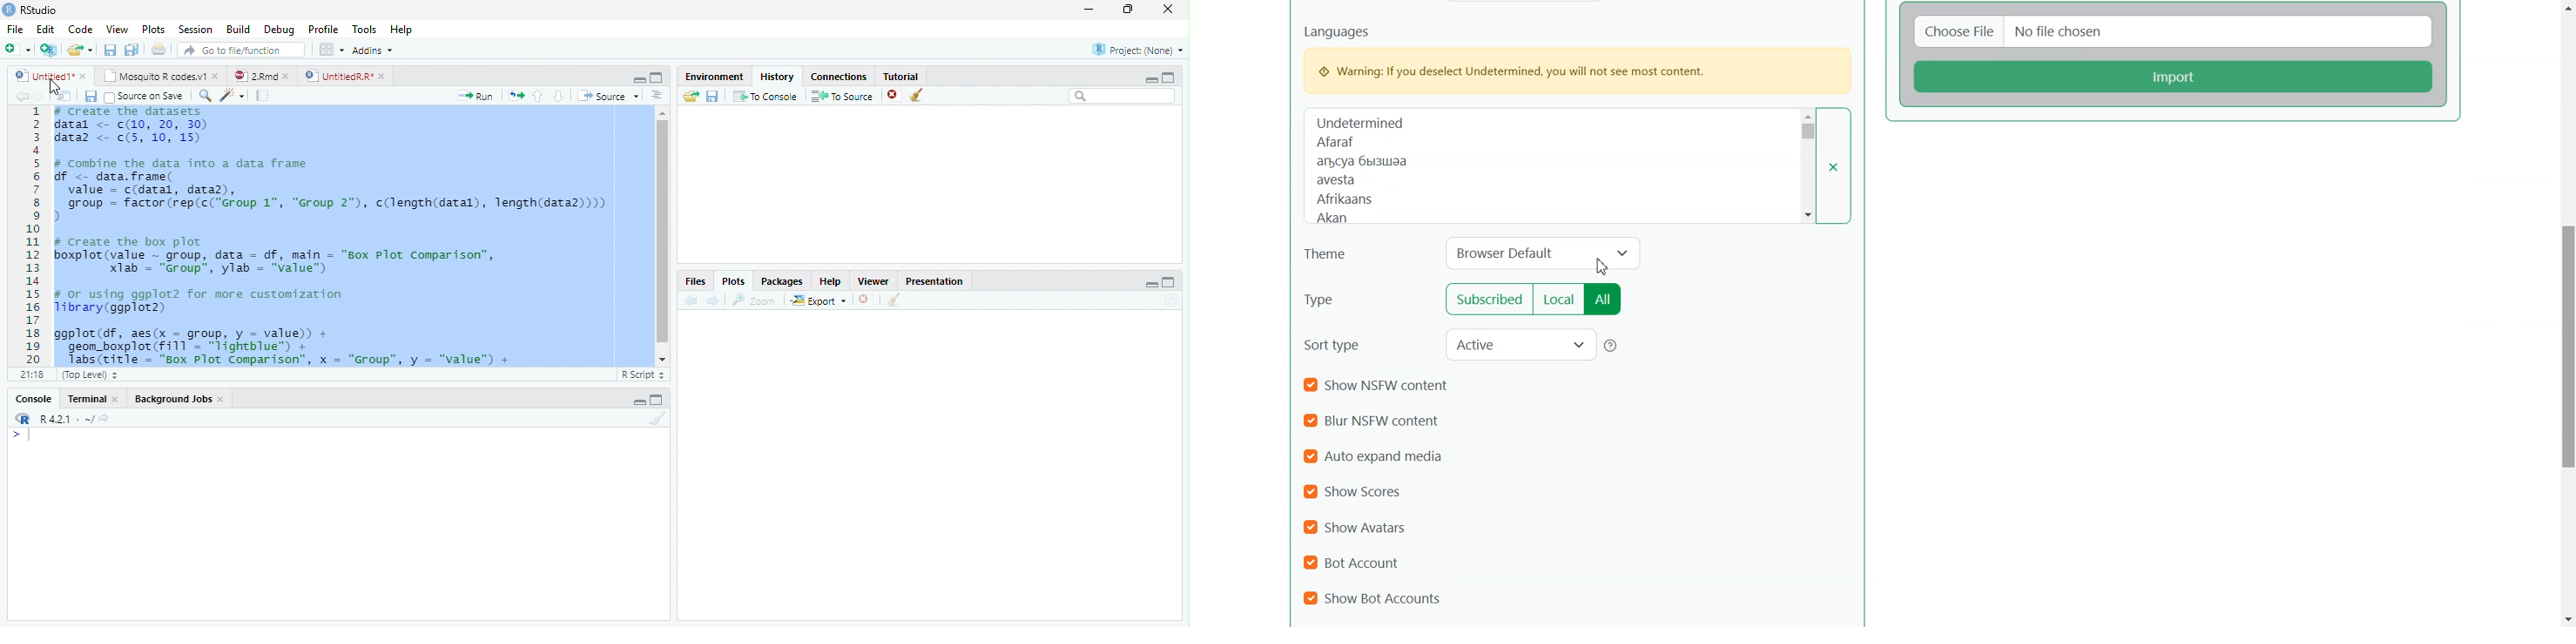  What do you see at coordinates (1544, 255) in the screenshot?
I see `Browser Default` at bounding box center [1544, 255].